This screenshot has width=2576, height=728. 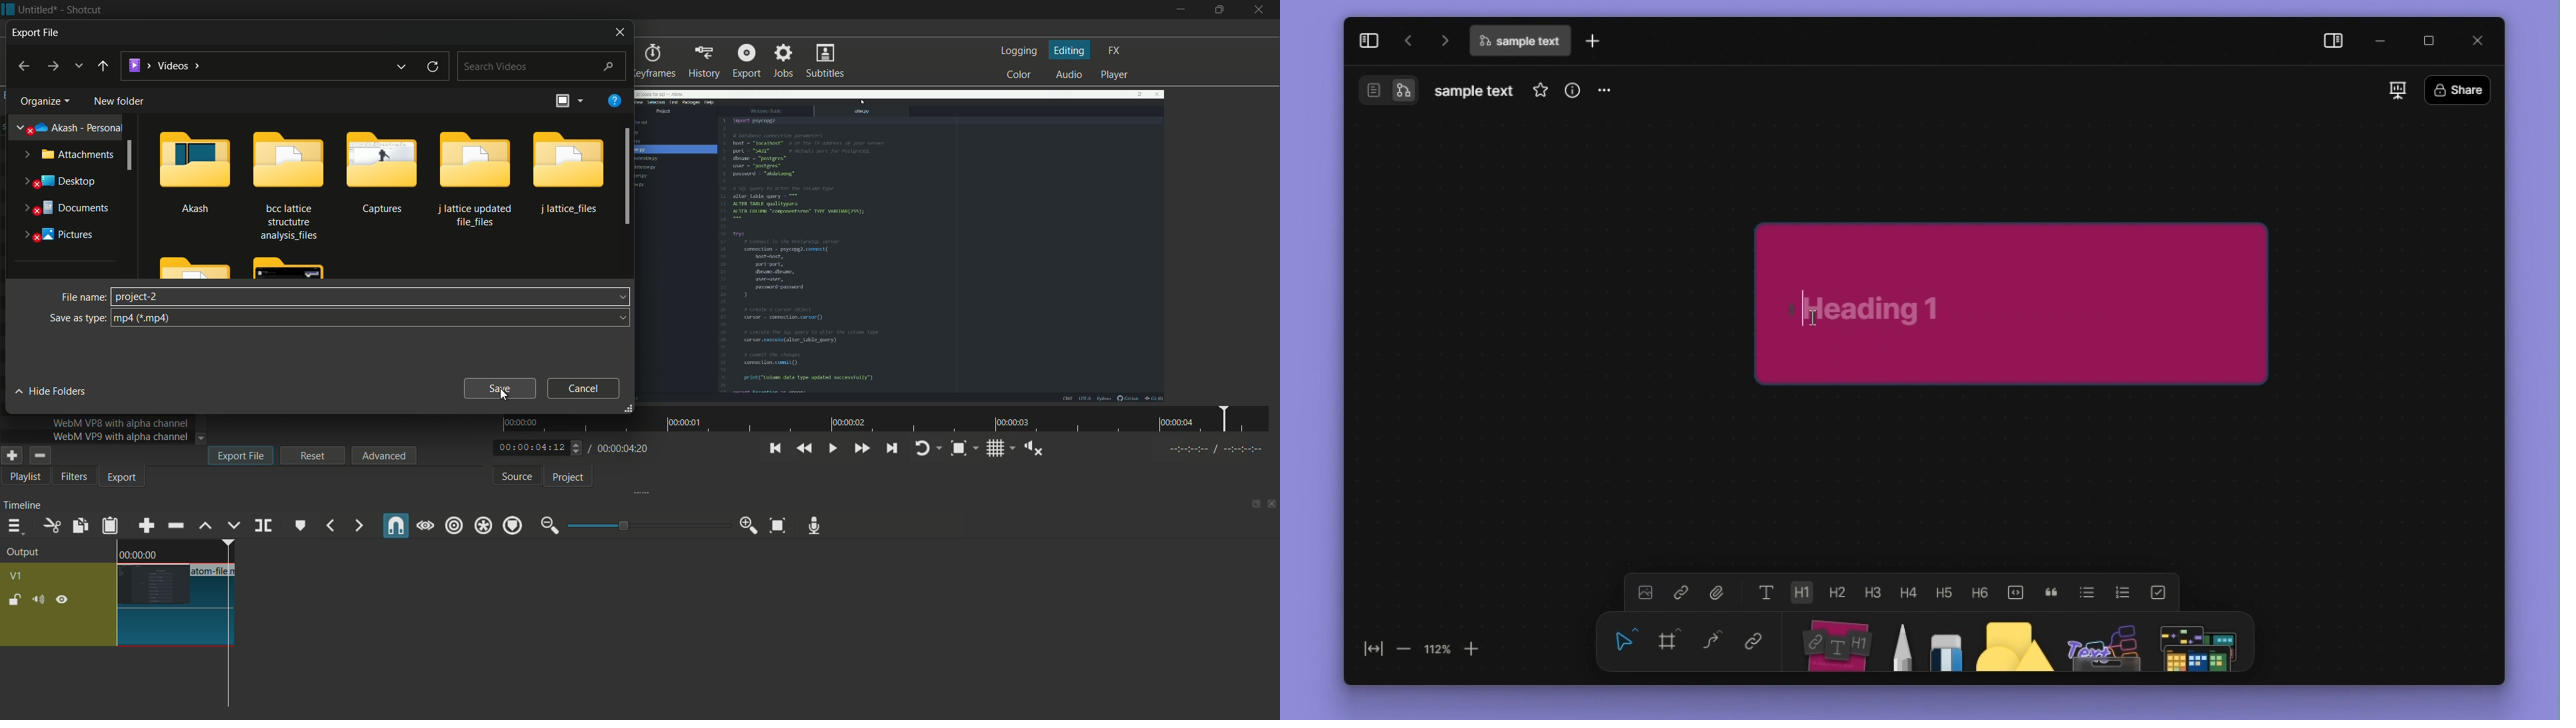 I want to click on save as type, so click(x=79, y=319).